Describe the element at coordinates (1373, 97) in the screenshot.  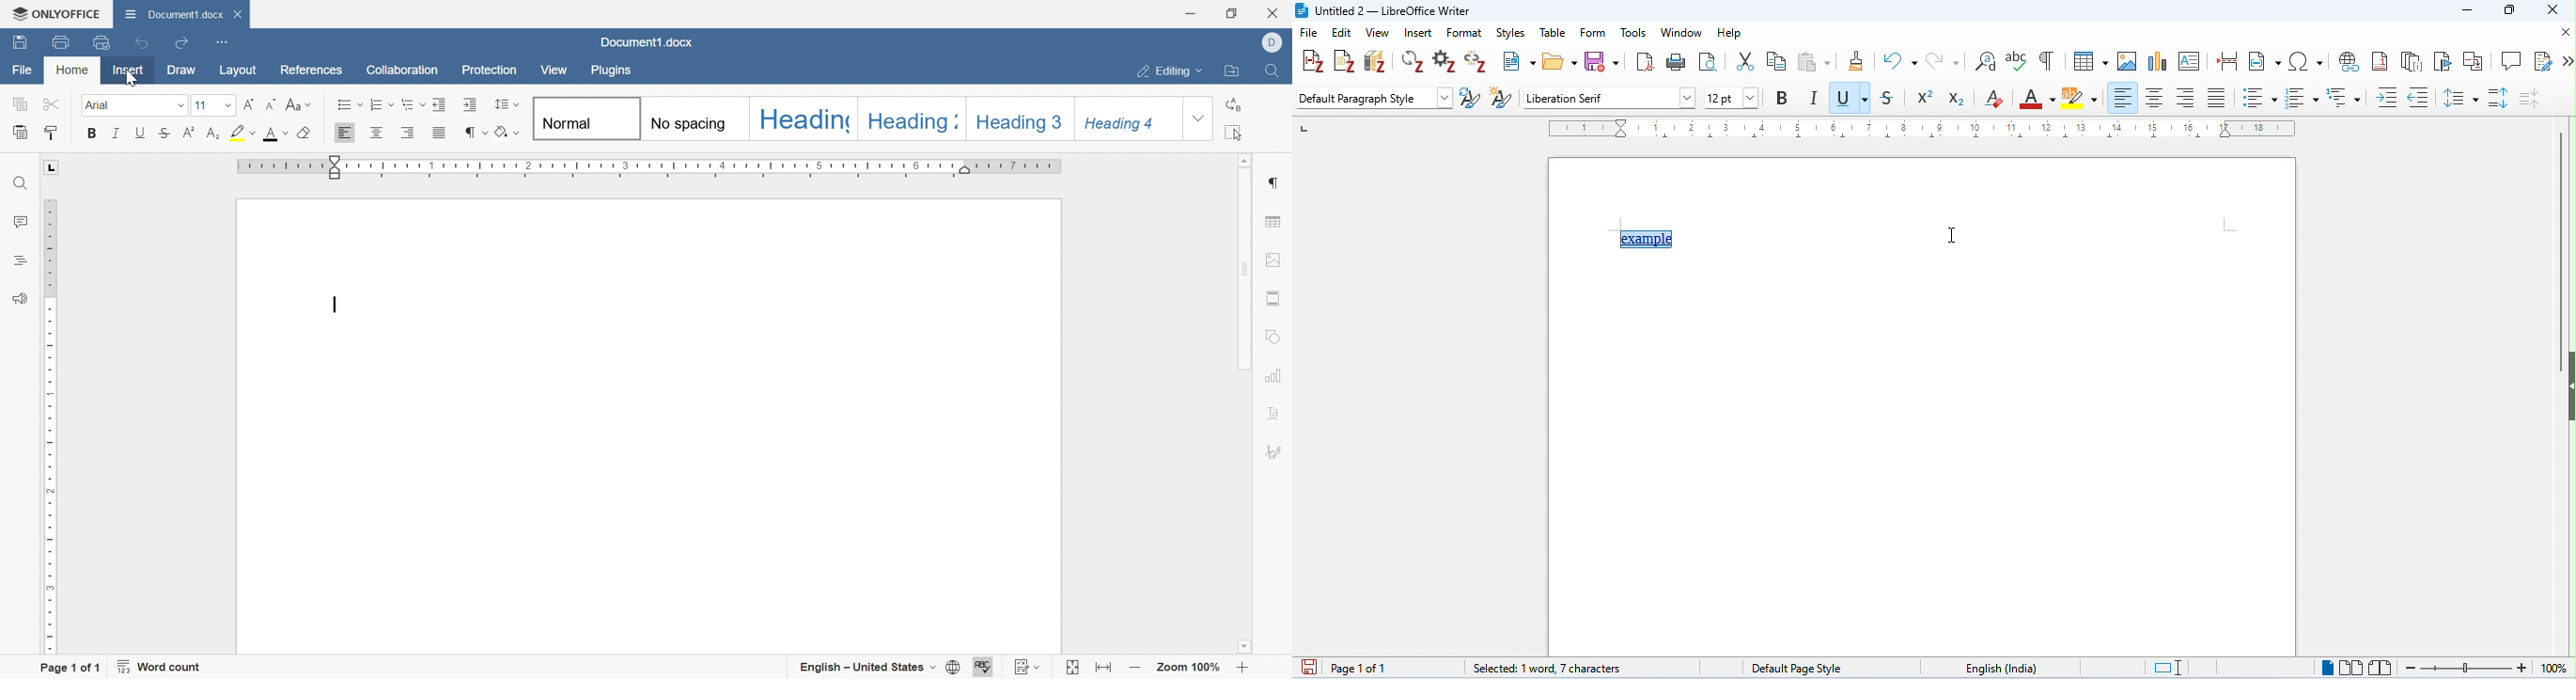
I see `default paragraph style` at that location.